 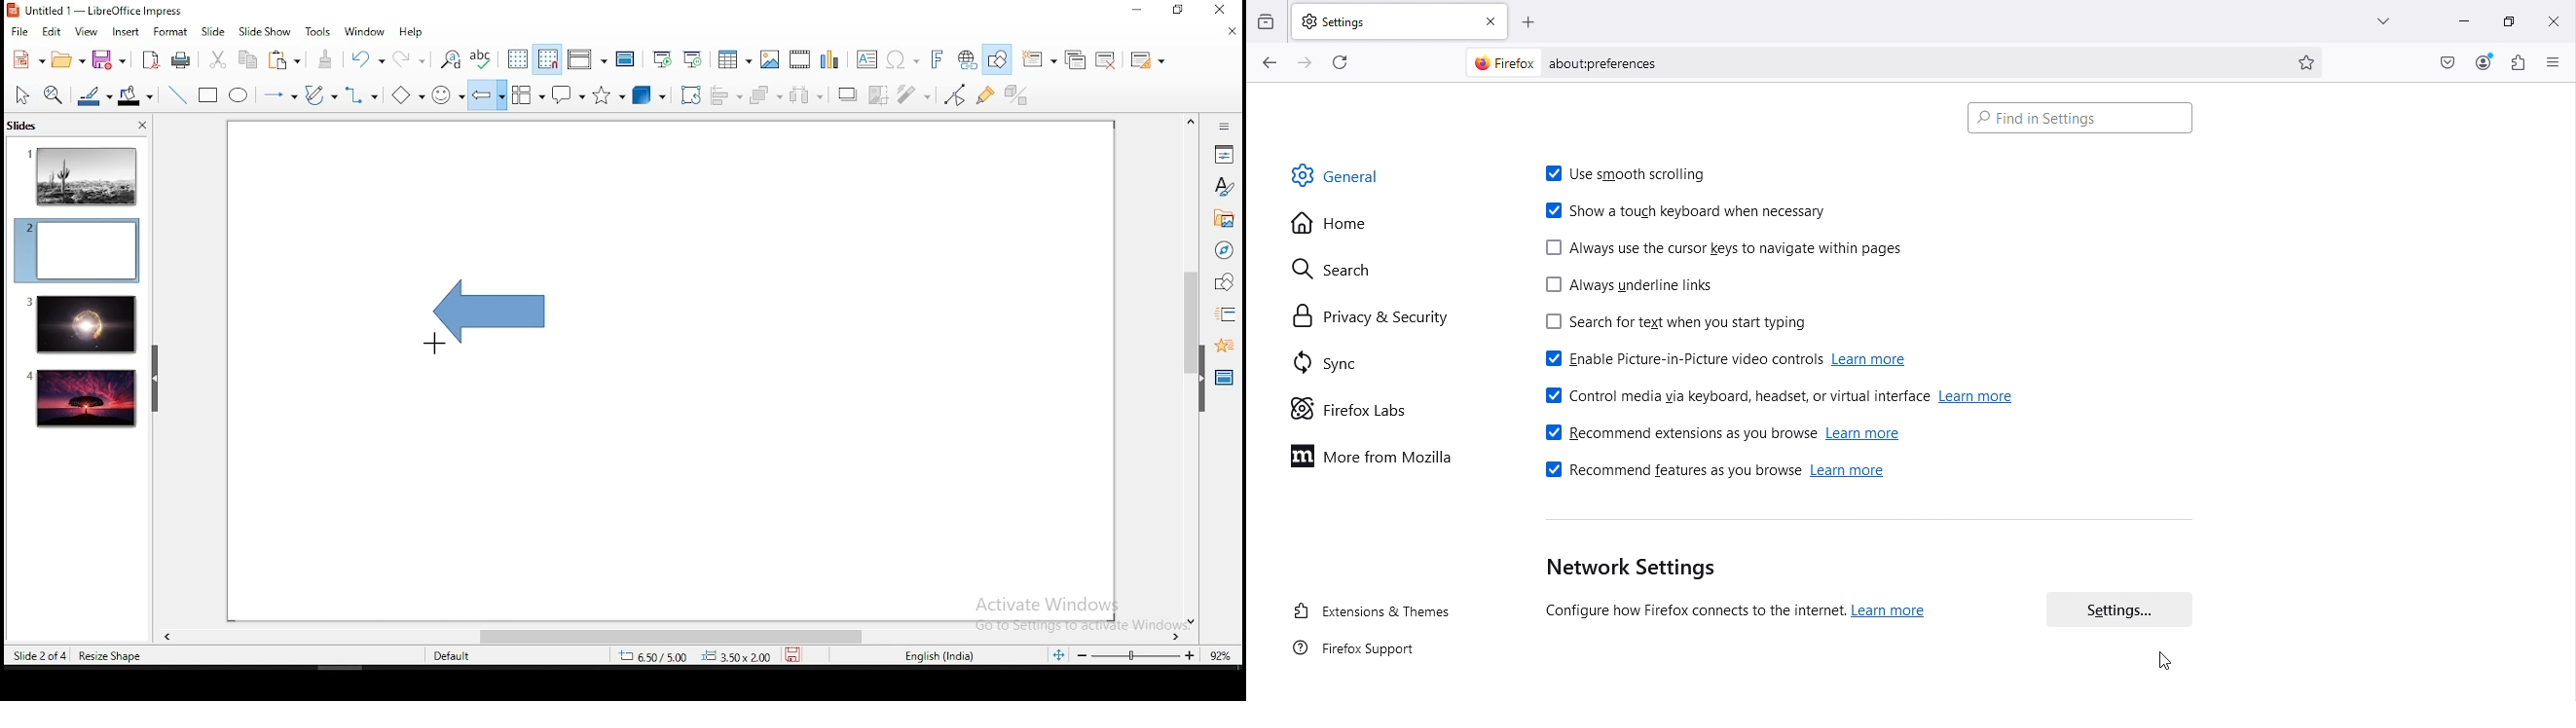 What do you see at coordinates (92, 96) in the screenshot?
I see `line fill` at bounding box center [92, 96].